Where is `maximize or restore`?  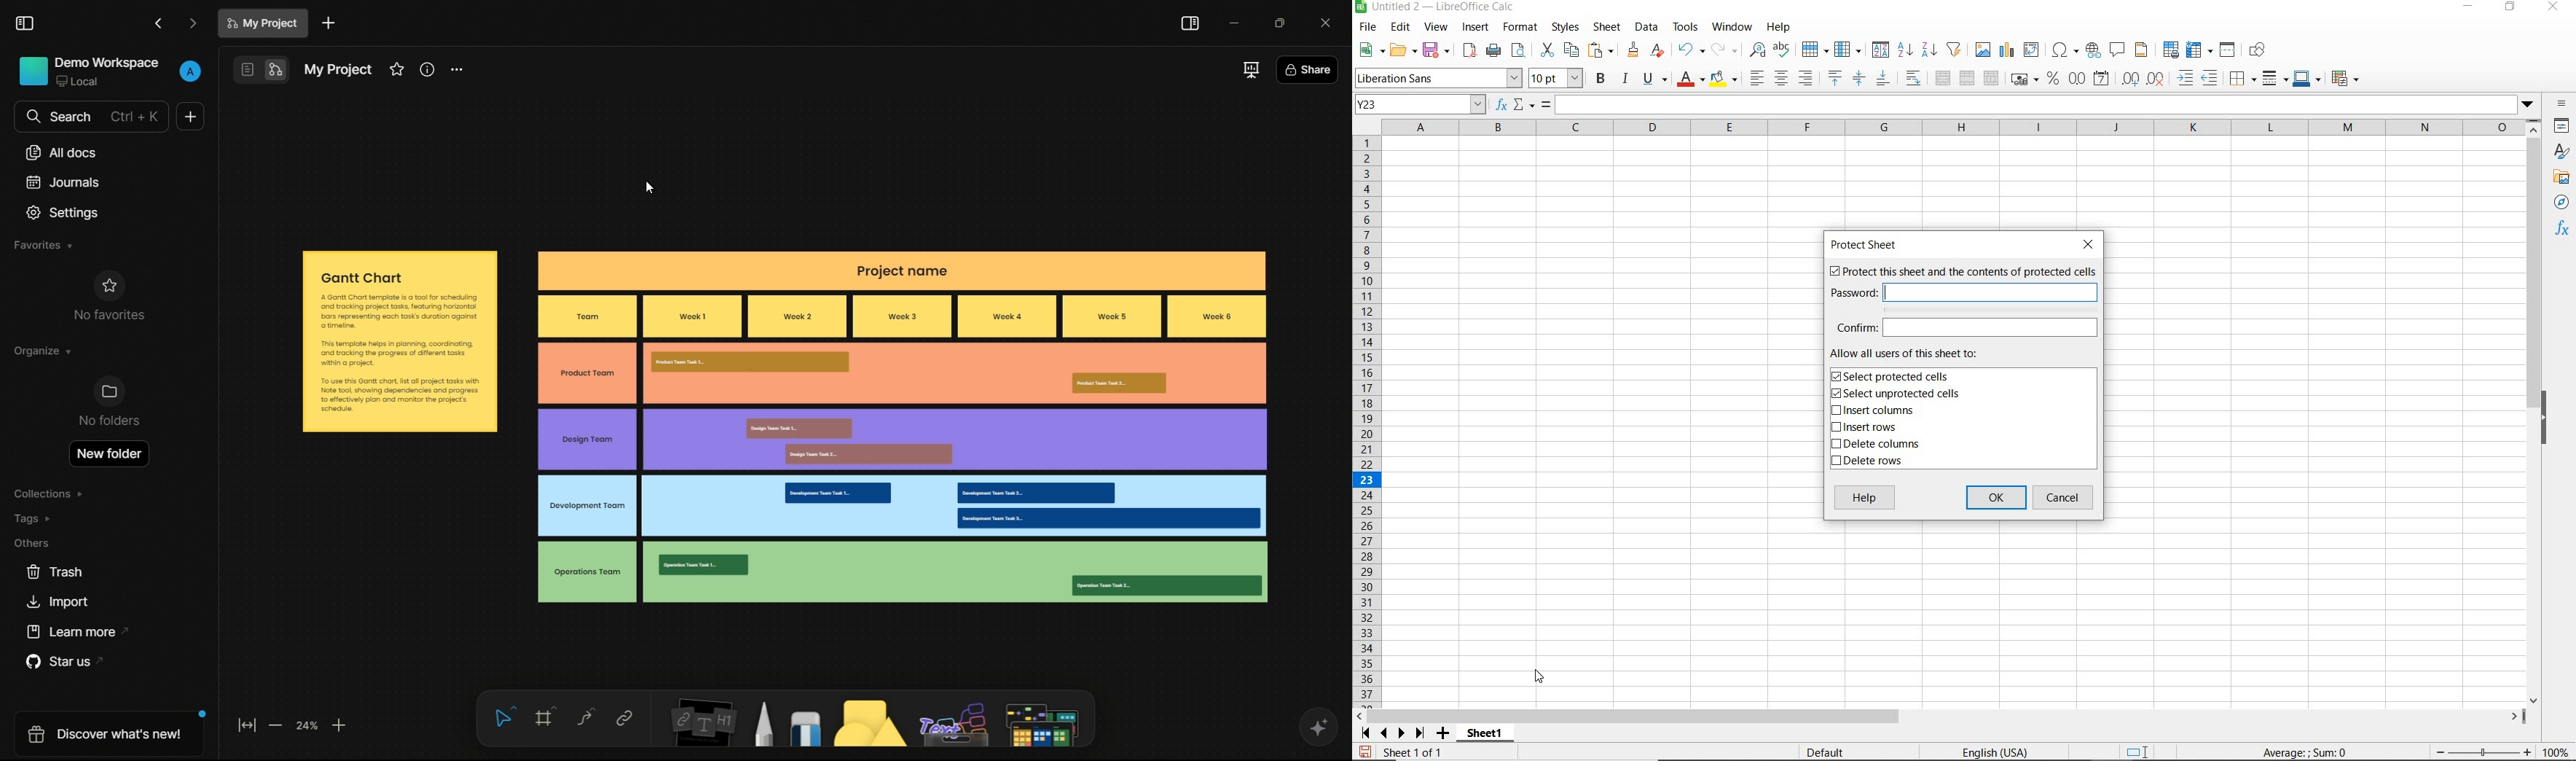
maximize or restore is located at coordinates (1278, 21).